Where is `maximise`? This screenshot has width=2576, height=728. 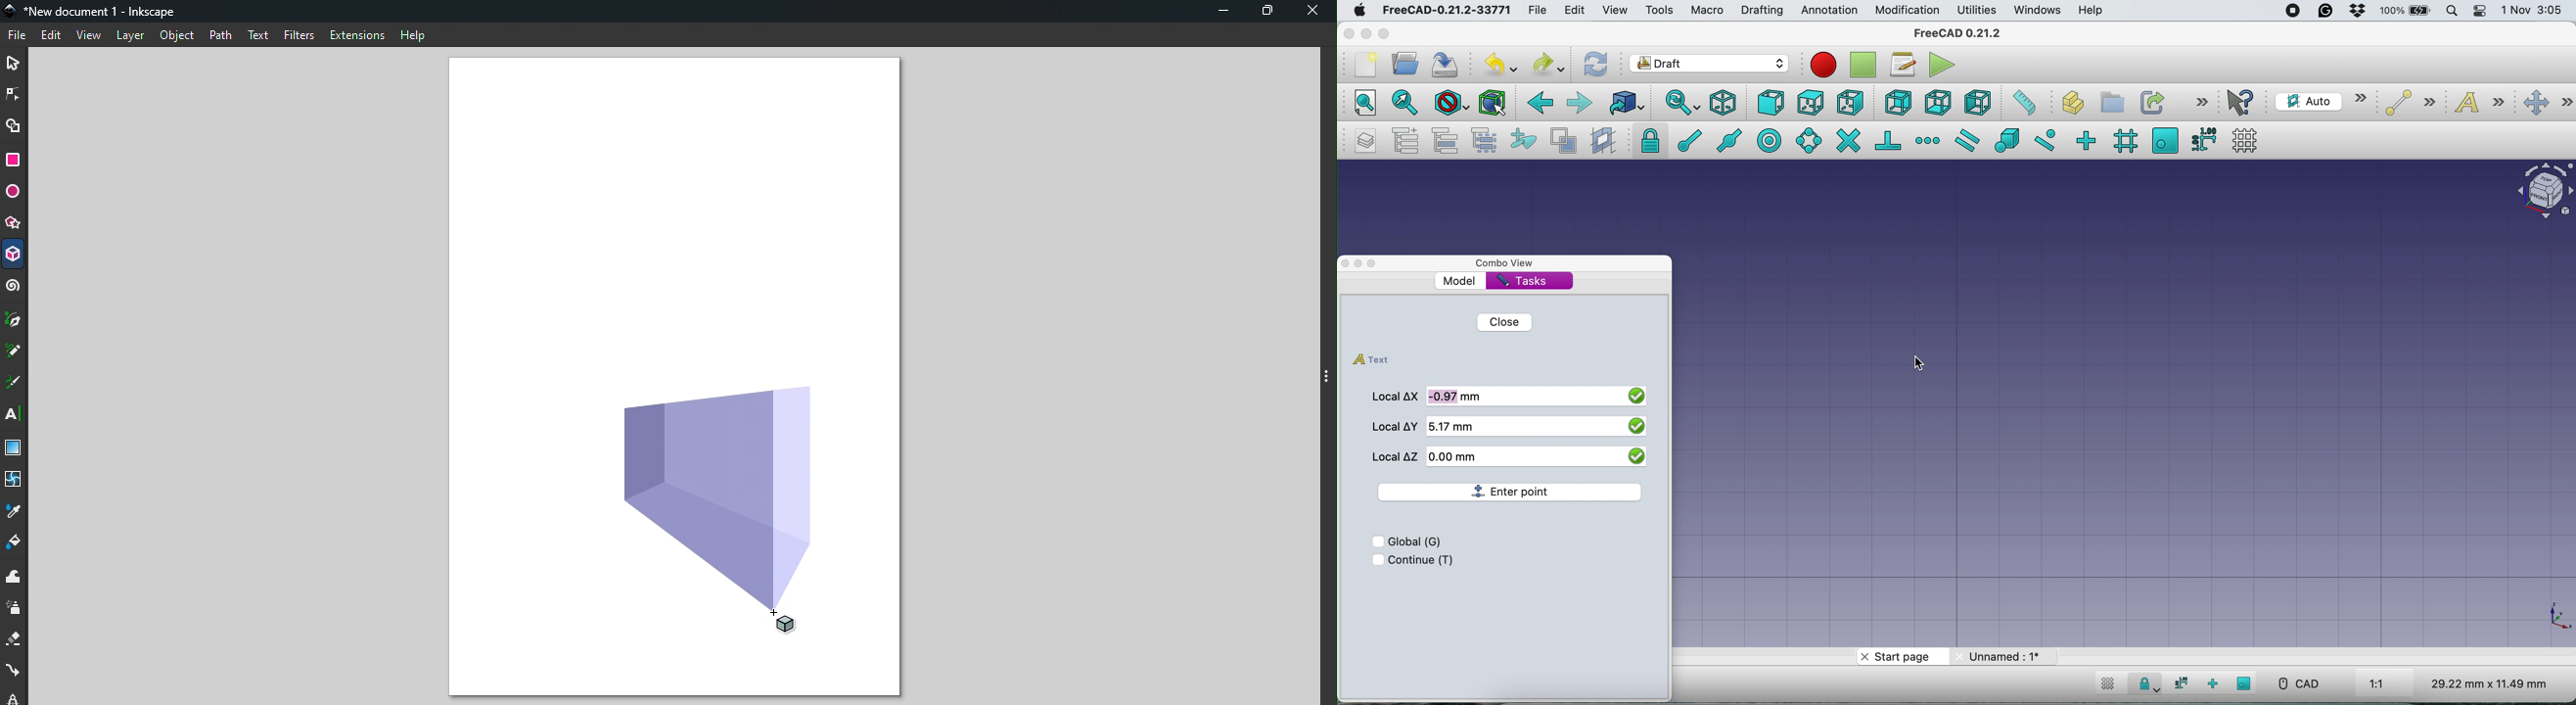
maximise is located at coordinates (1384, 33).